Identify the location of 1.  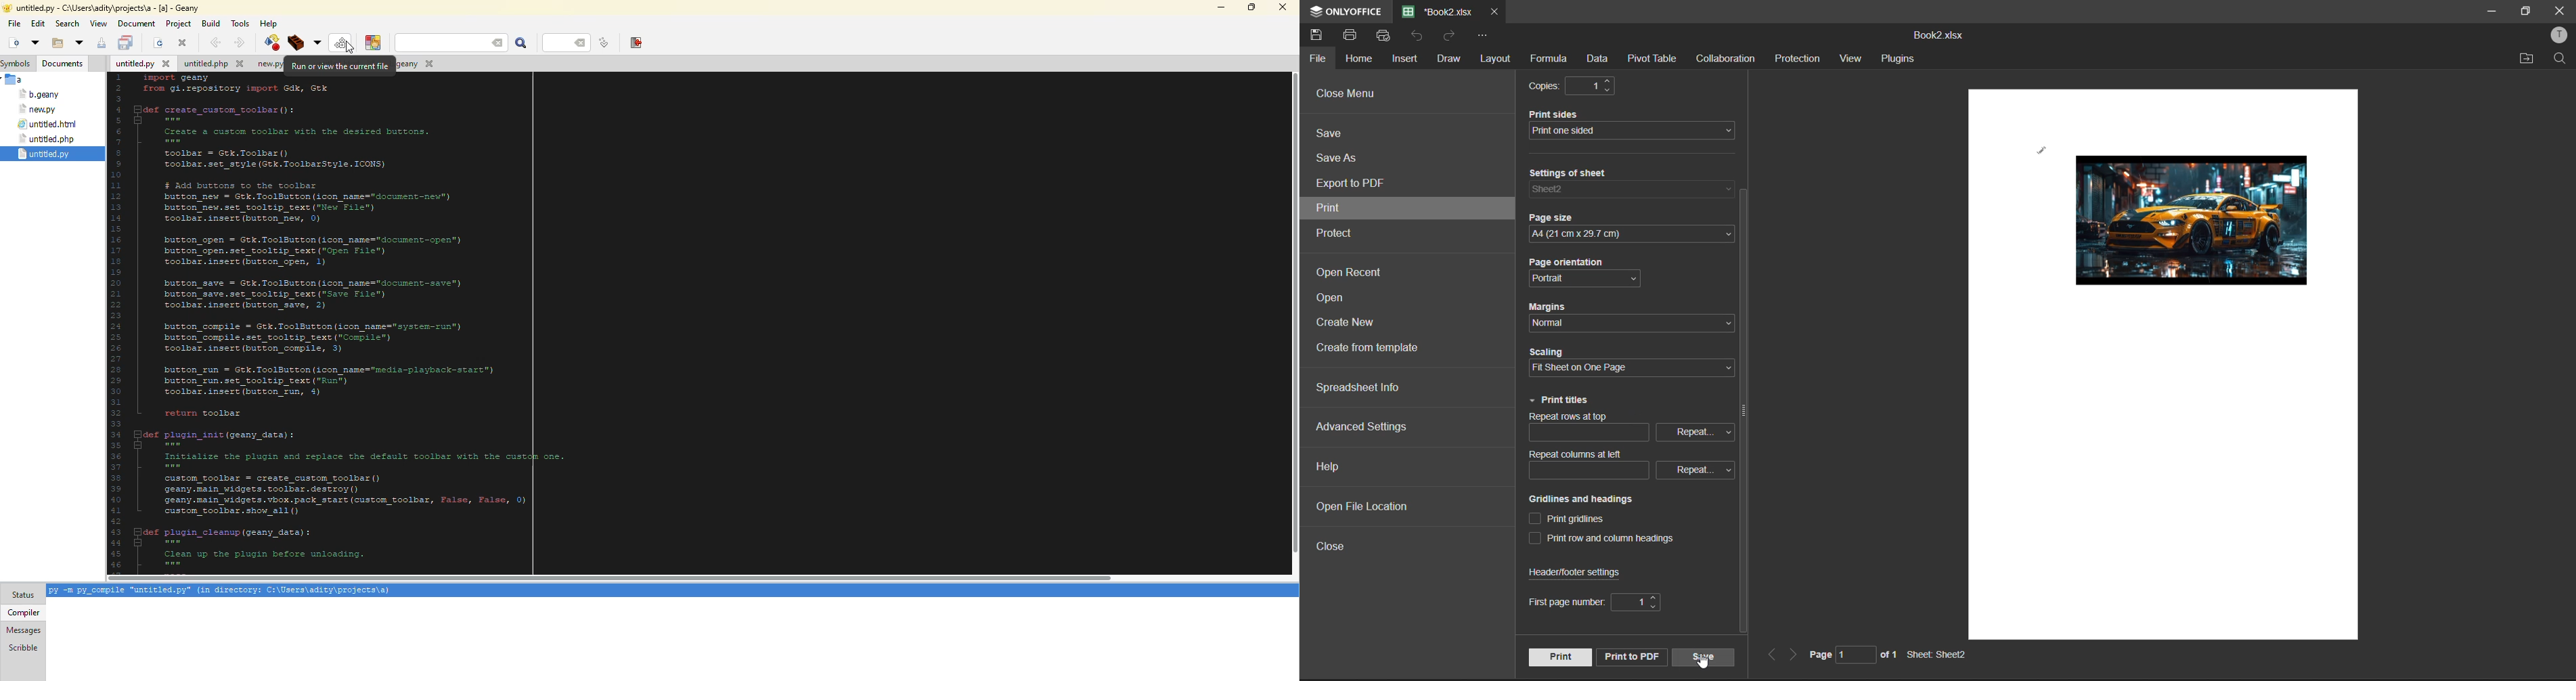
(1634, 602).